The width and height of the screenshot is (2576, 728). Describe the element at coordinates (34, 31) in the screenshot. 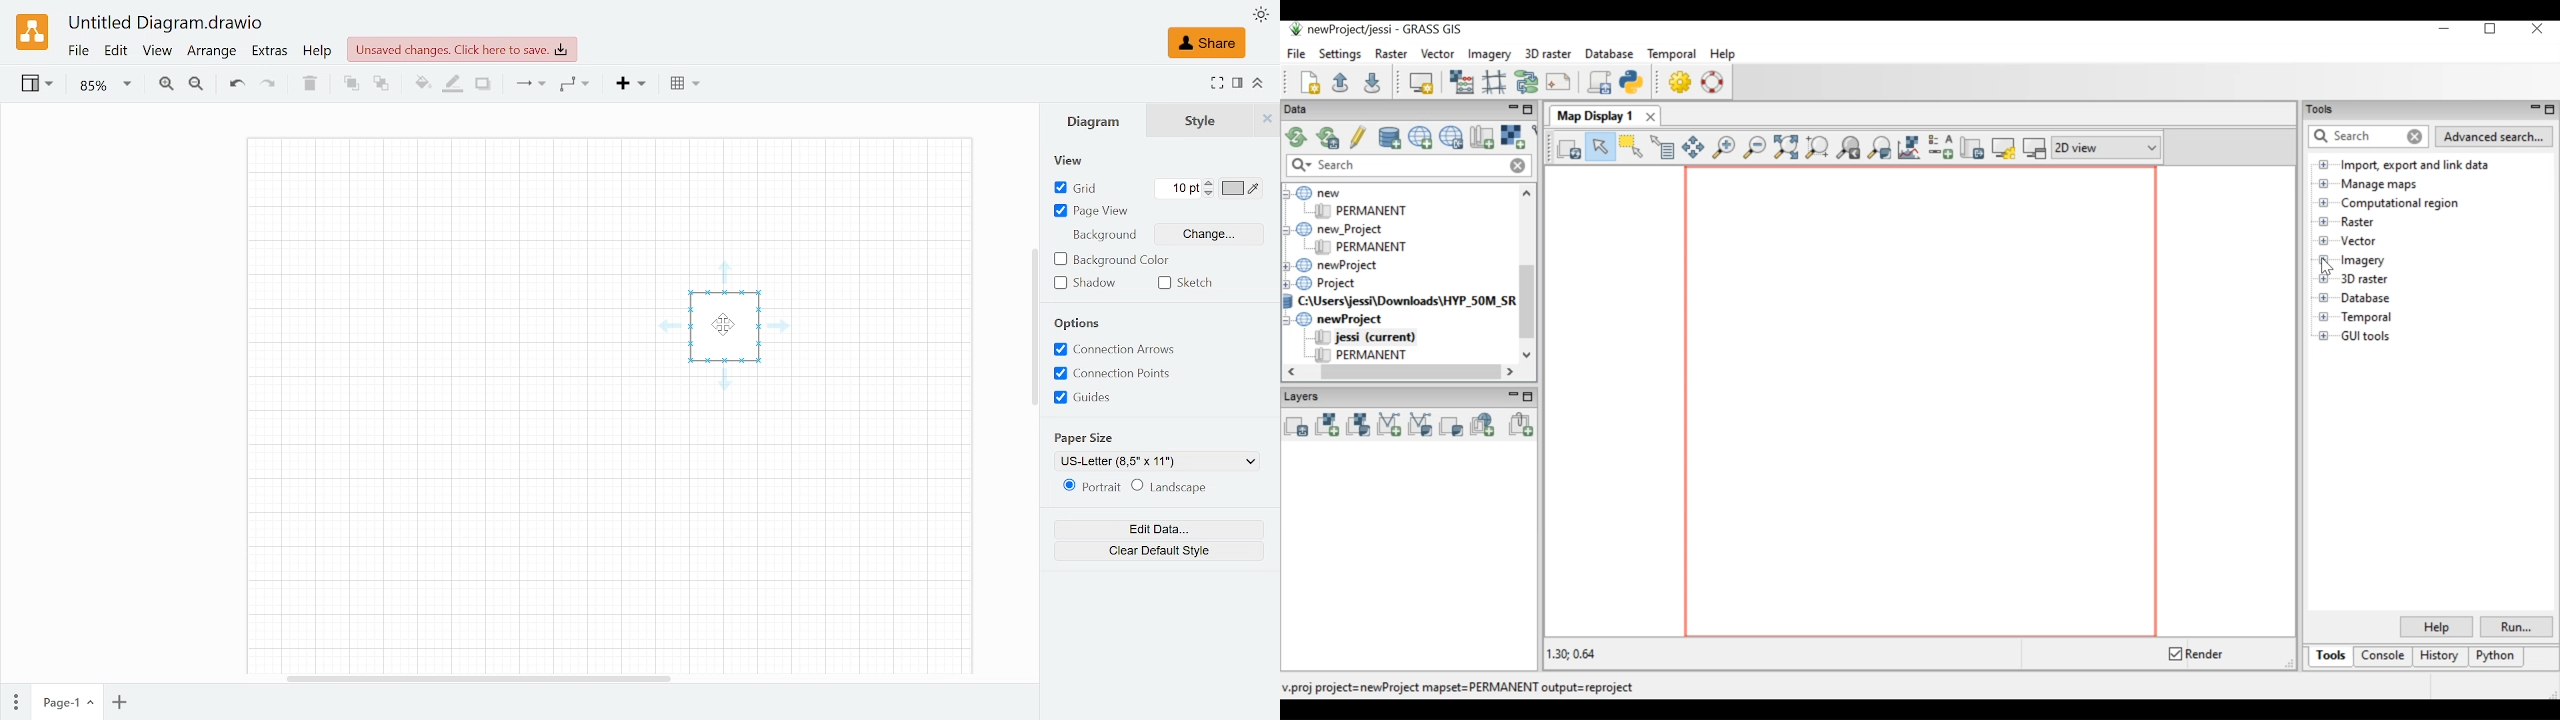

I see `Draw.io logo` at that location.